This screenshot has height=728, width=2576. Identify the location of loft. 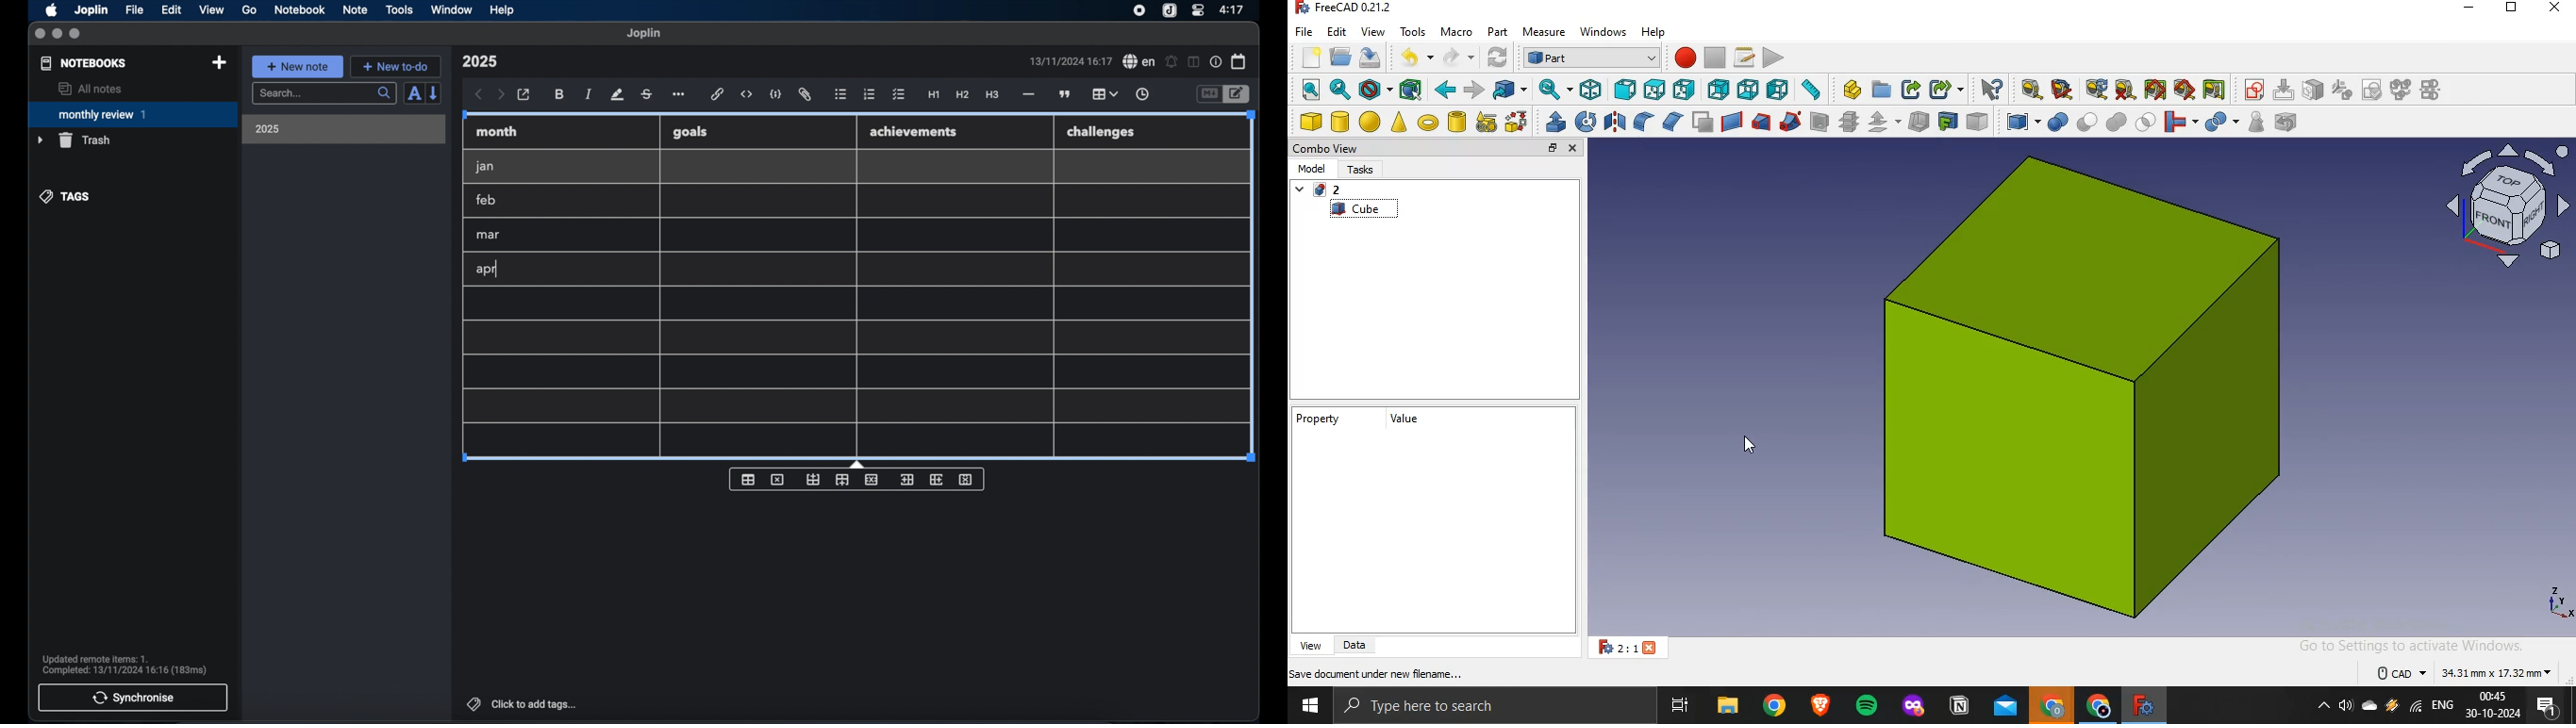
(1761, 122).